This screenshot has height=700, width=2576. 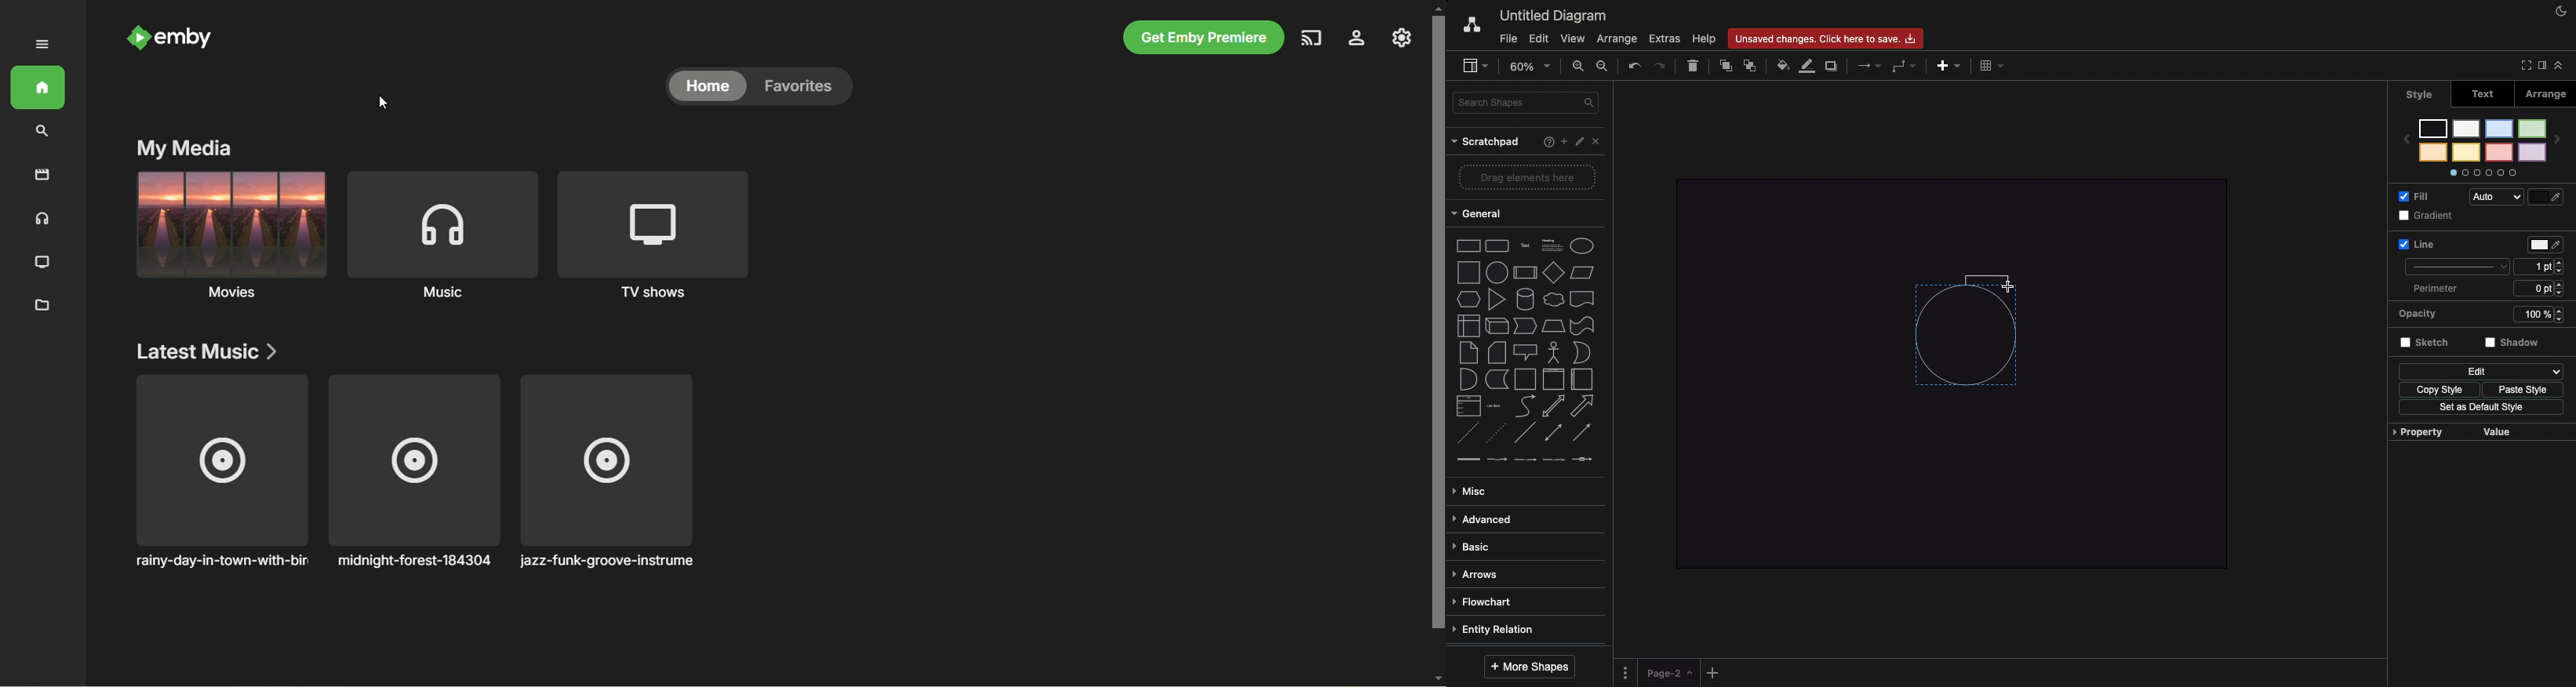 I want to click on movies, so click(x=228, y=237).